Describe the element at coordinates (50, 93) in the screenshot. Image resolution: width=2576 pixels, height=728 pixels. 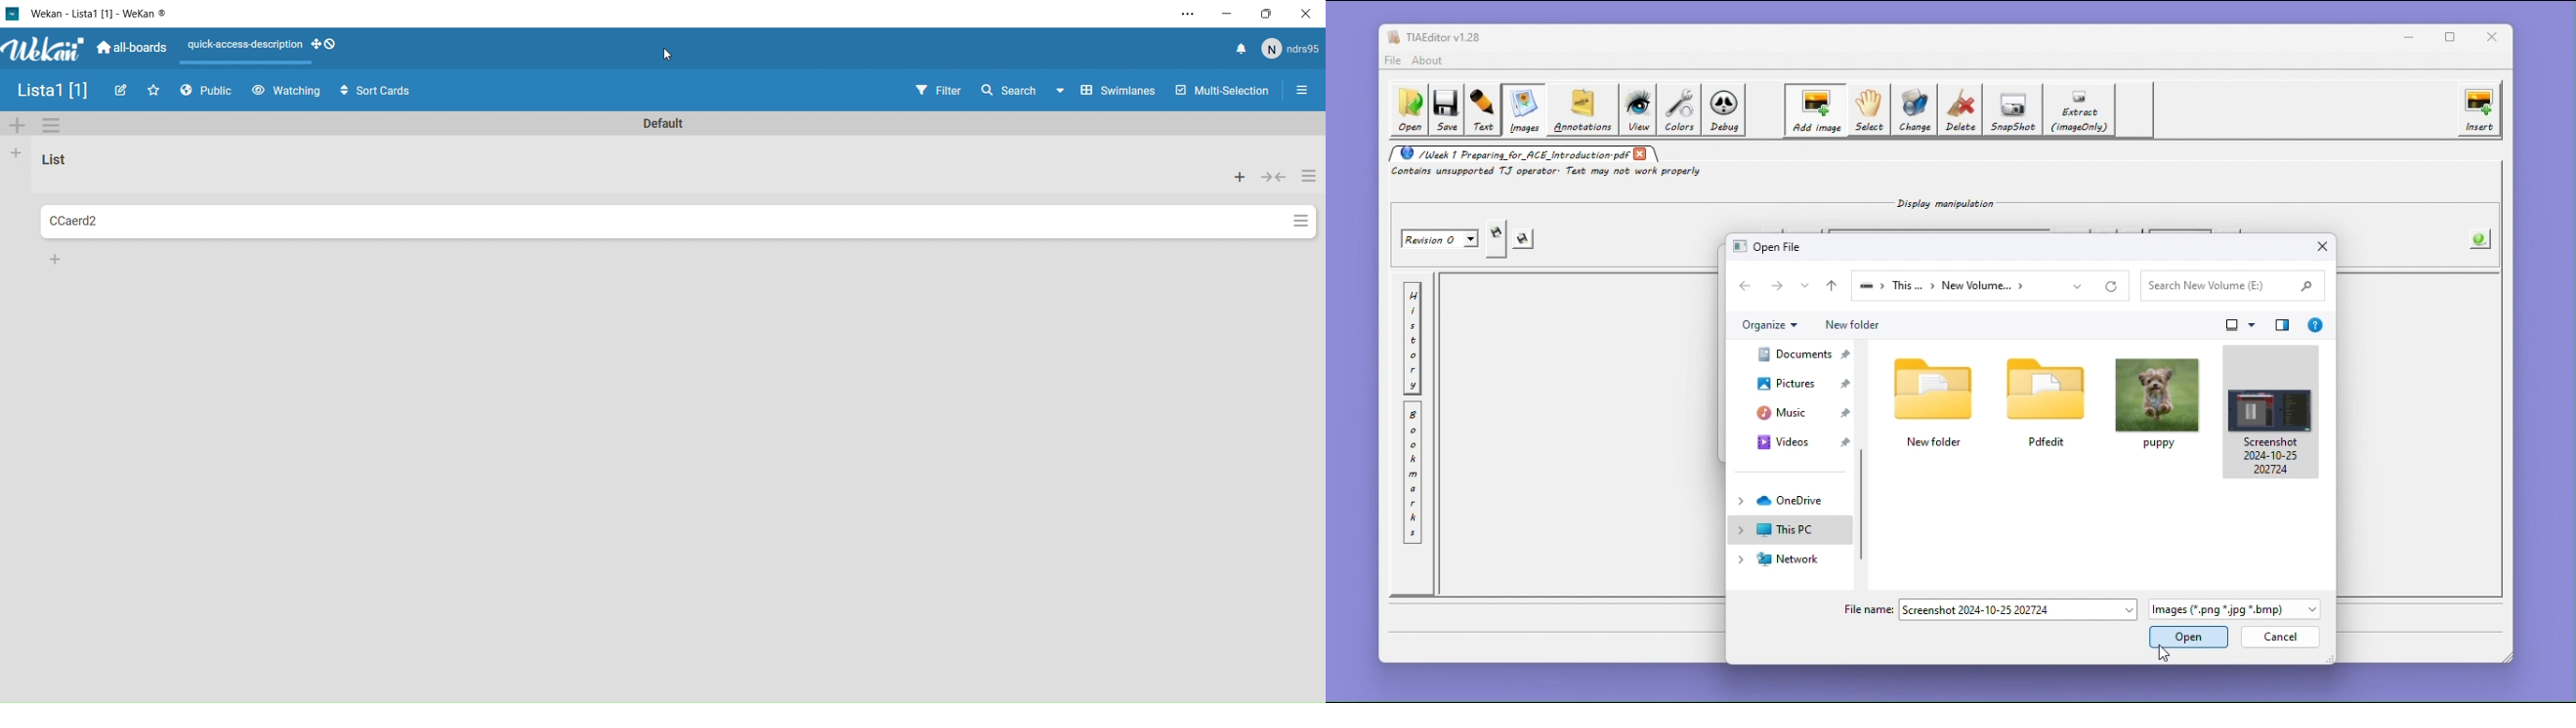
I see `List` at that location.